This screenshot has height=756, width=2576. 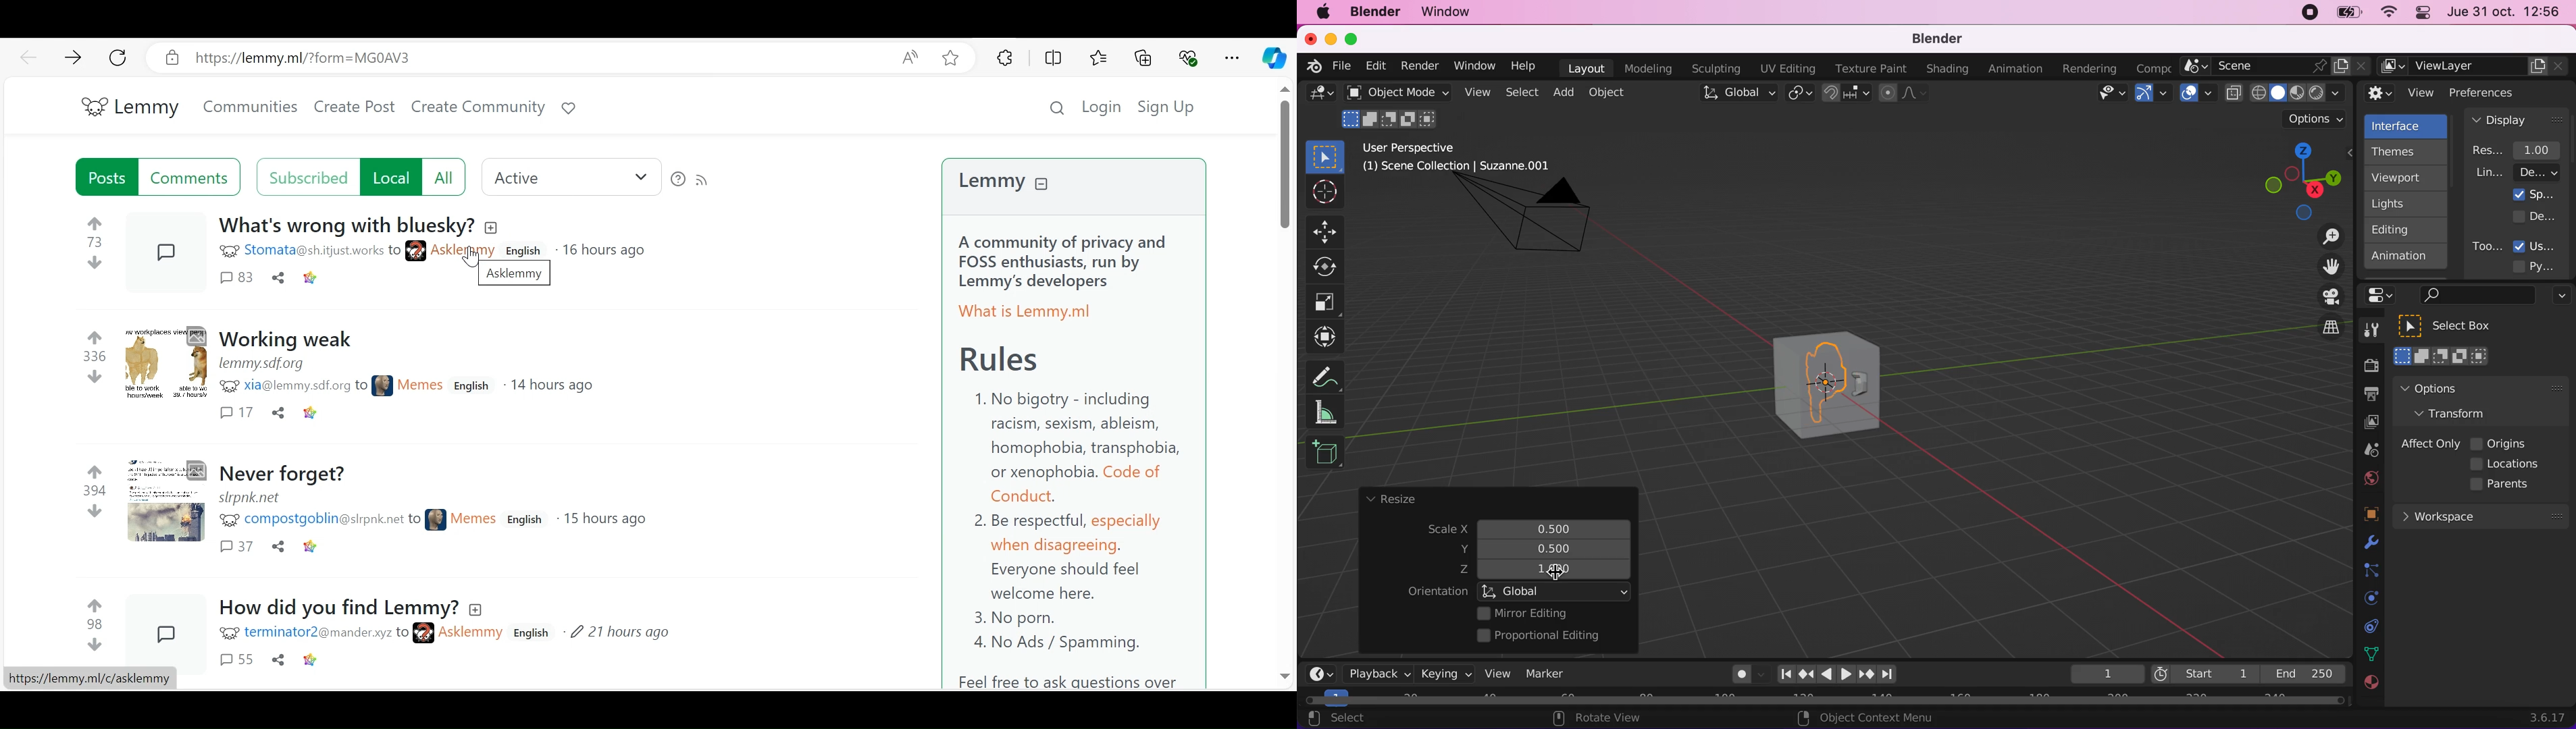 I want to click on jue 31 oct. 12:56, so click(x=2505, y=12).